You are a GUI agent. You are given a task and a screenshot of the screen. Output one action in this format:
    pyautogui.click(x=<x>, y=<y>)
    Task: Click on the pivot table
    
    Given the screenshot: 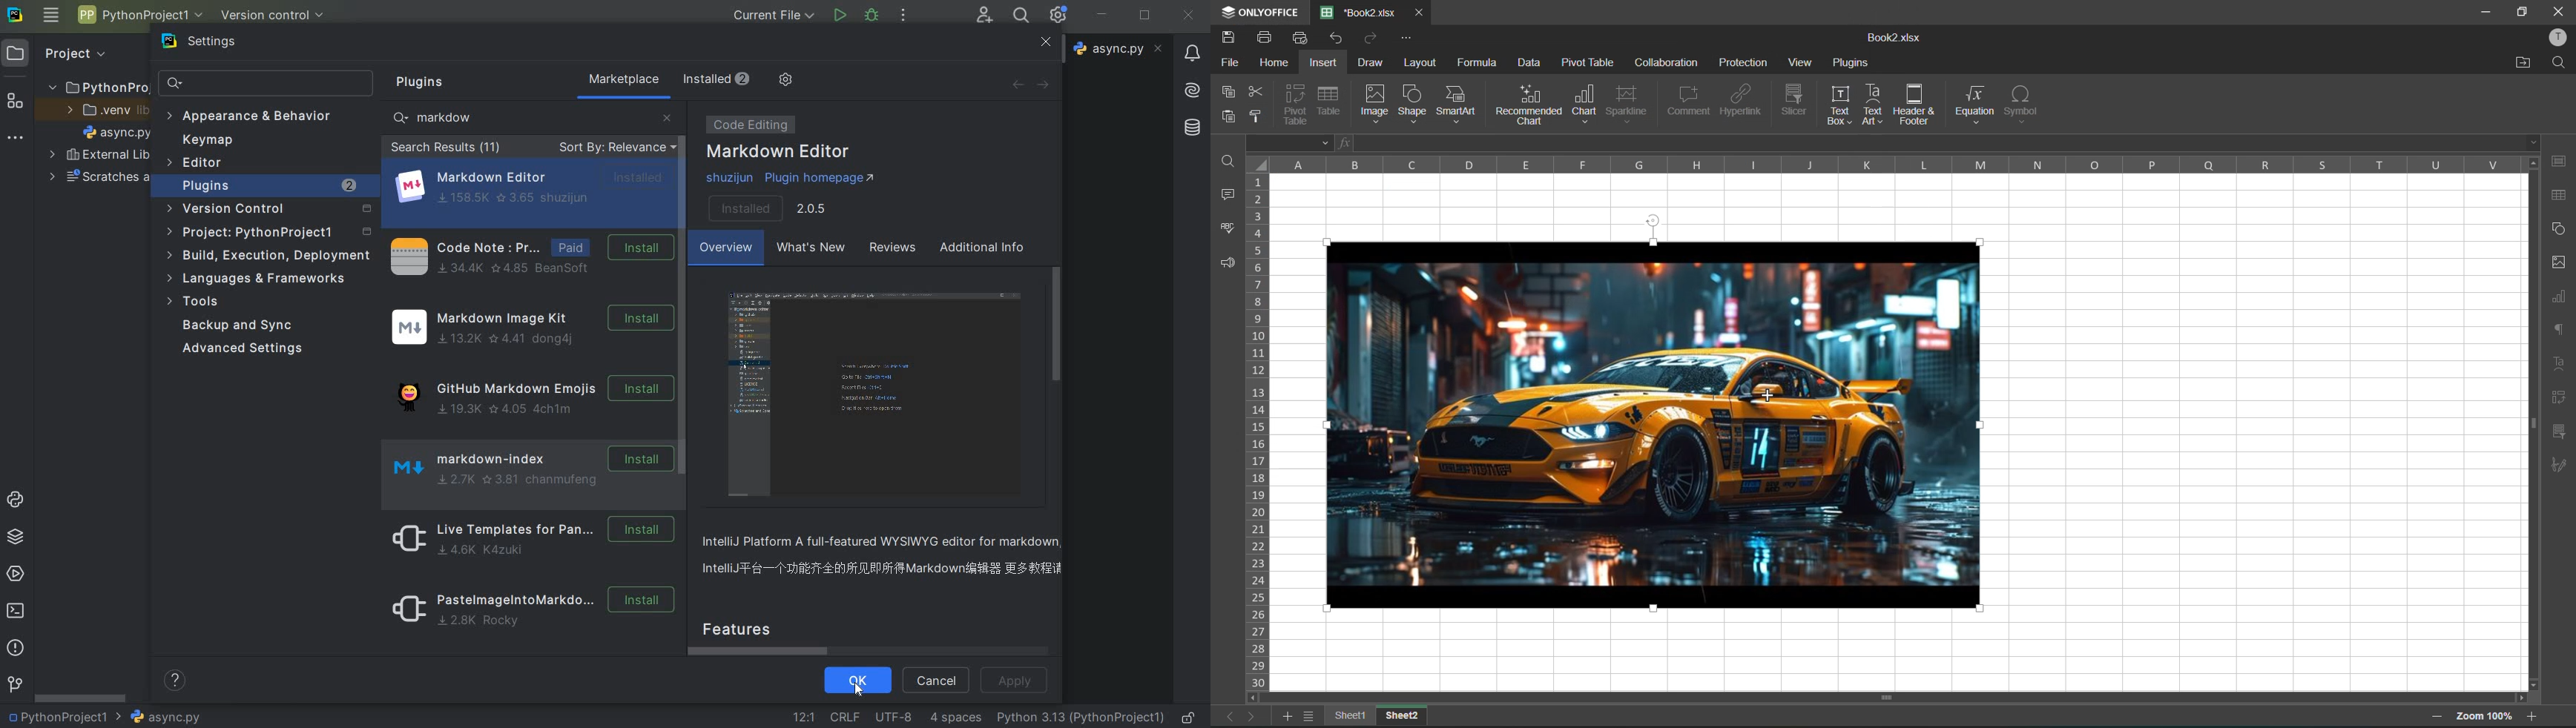 What is the action you would take?
    pyautogui.click(x=1297, y=106)
    